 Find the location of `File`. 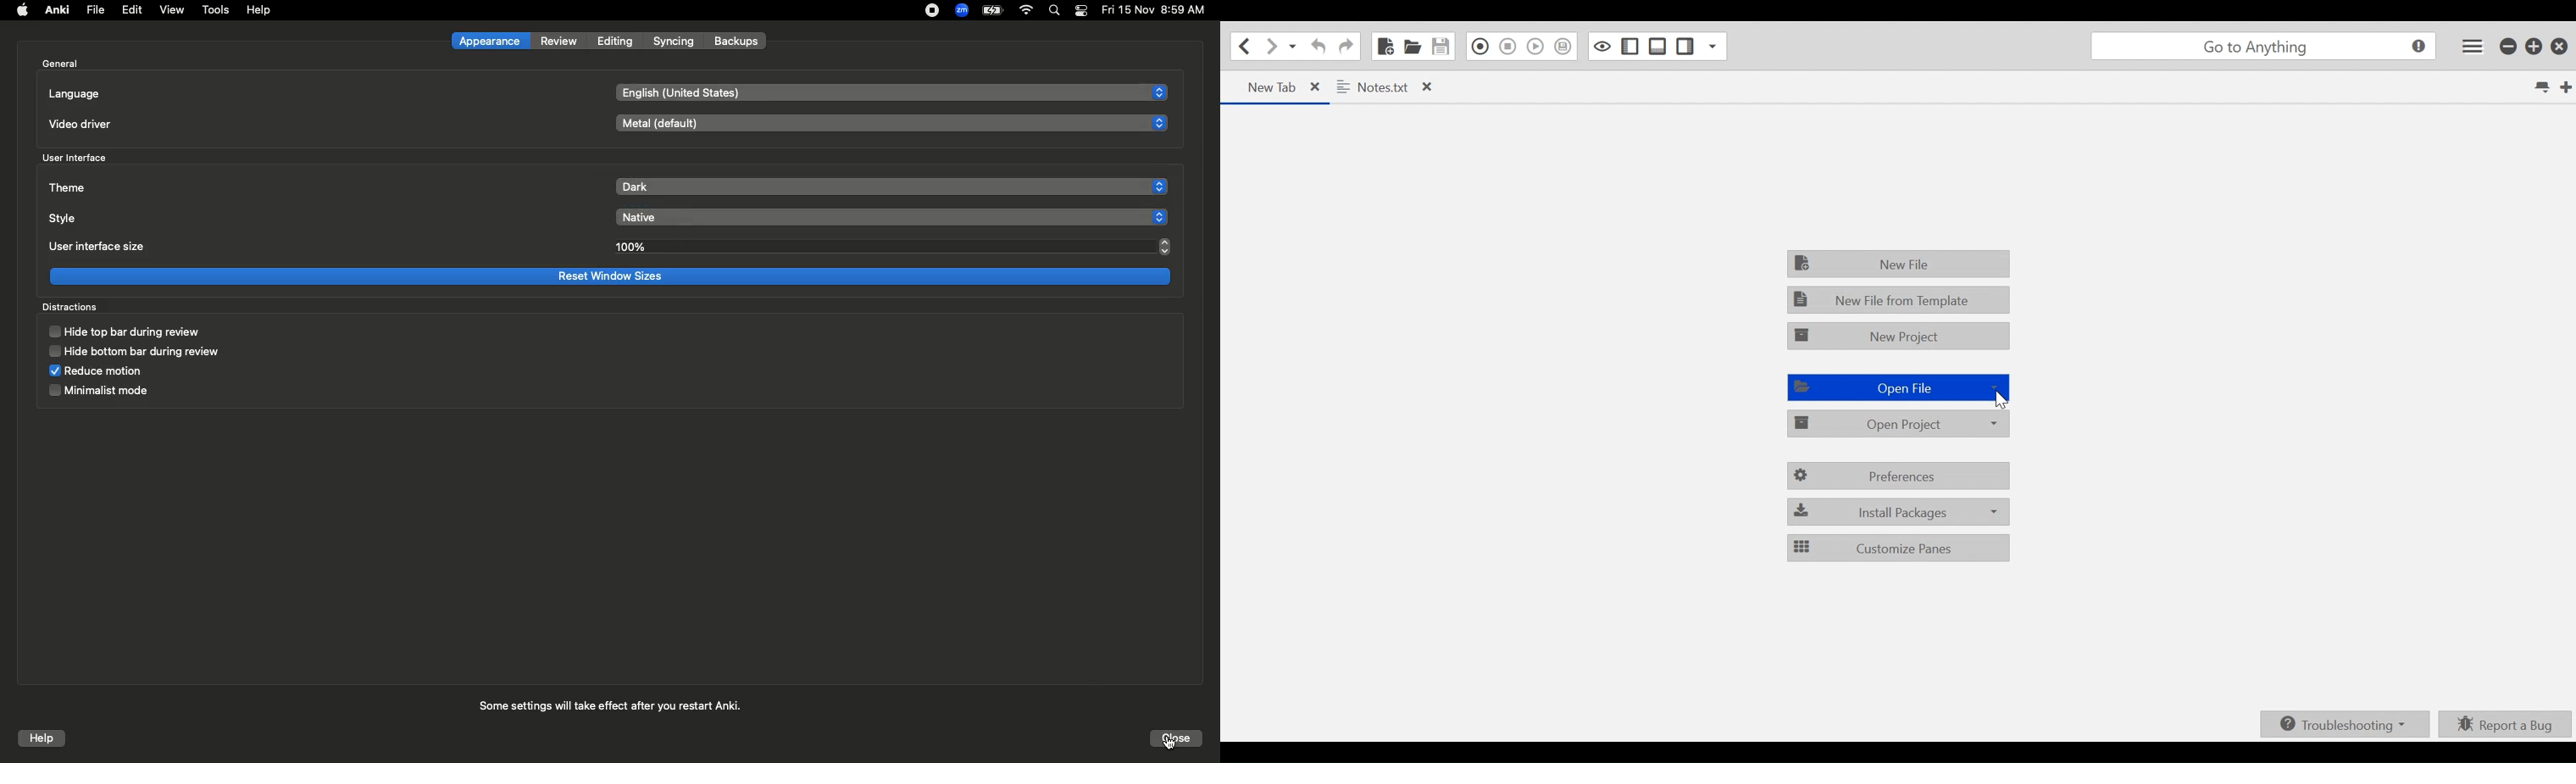

File is located at coordinates (97, 8).